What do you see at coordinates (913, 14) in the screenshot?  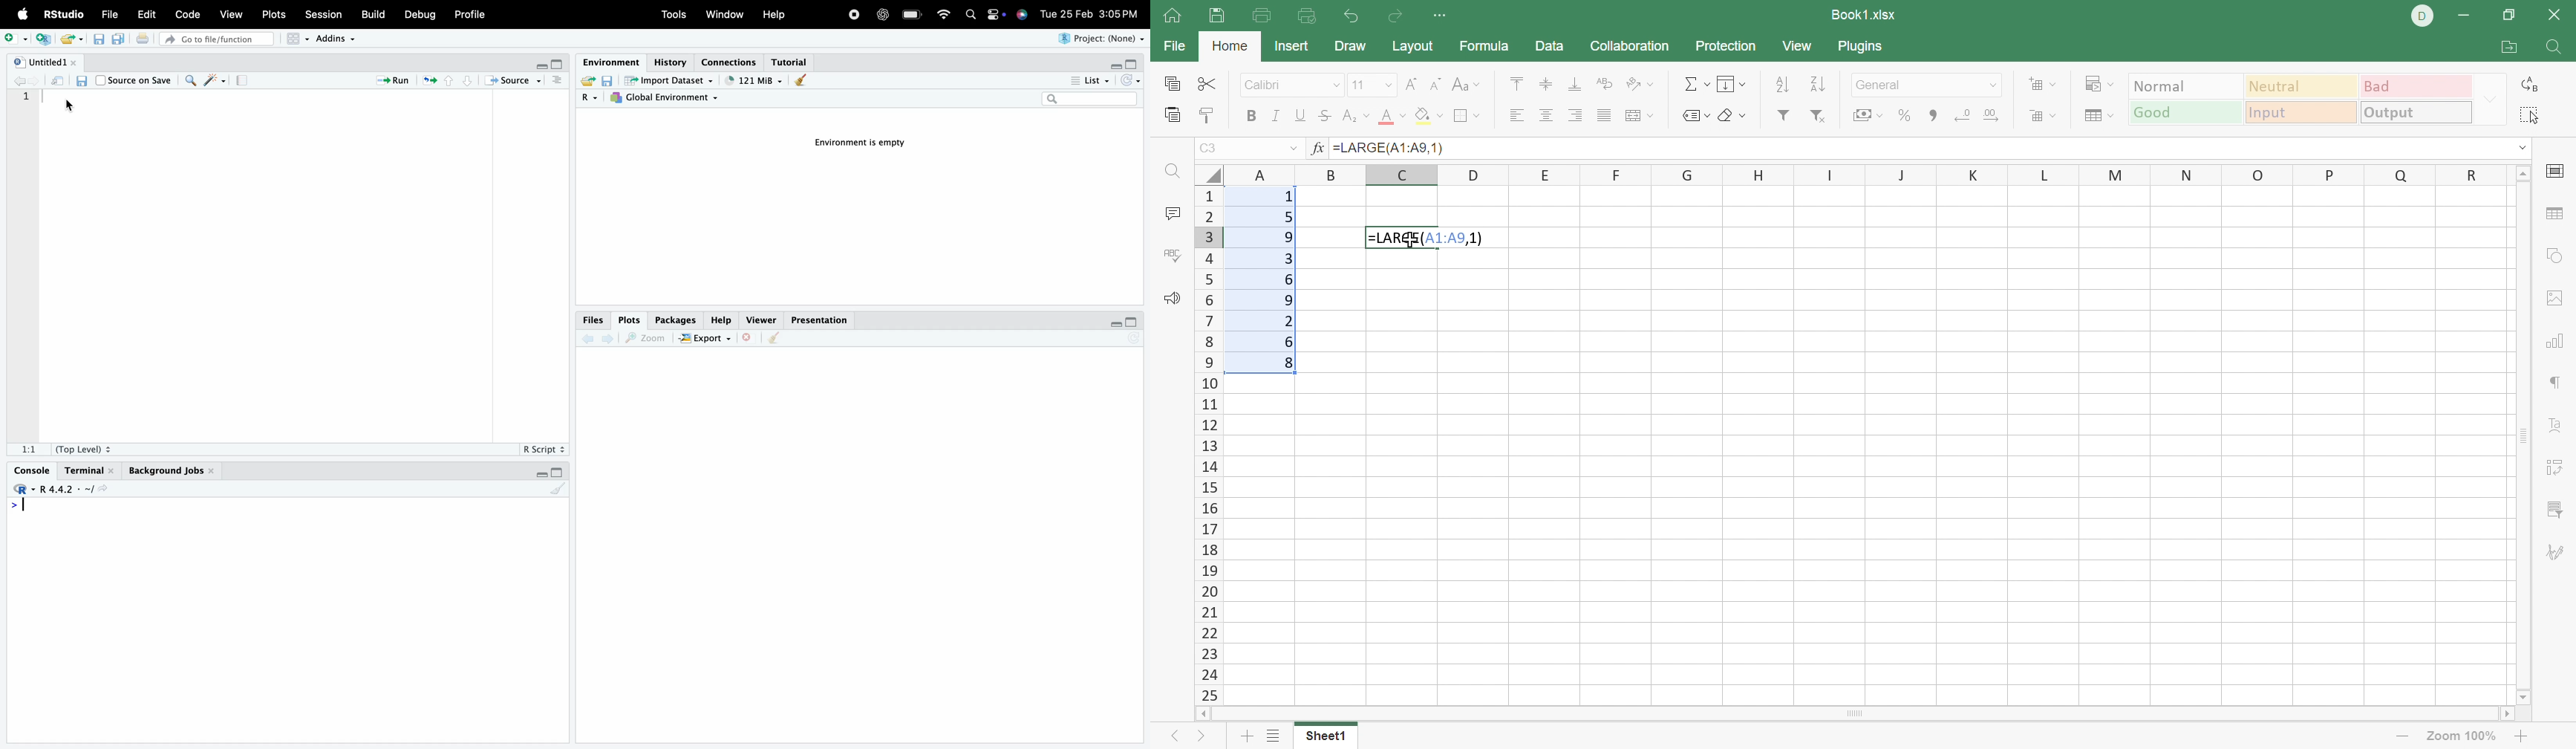 I see `Charging` at bounding box center [913, 14].